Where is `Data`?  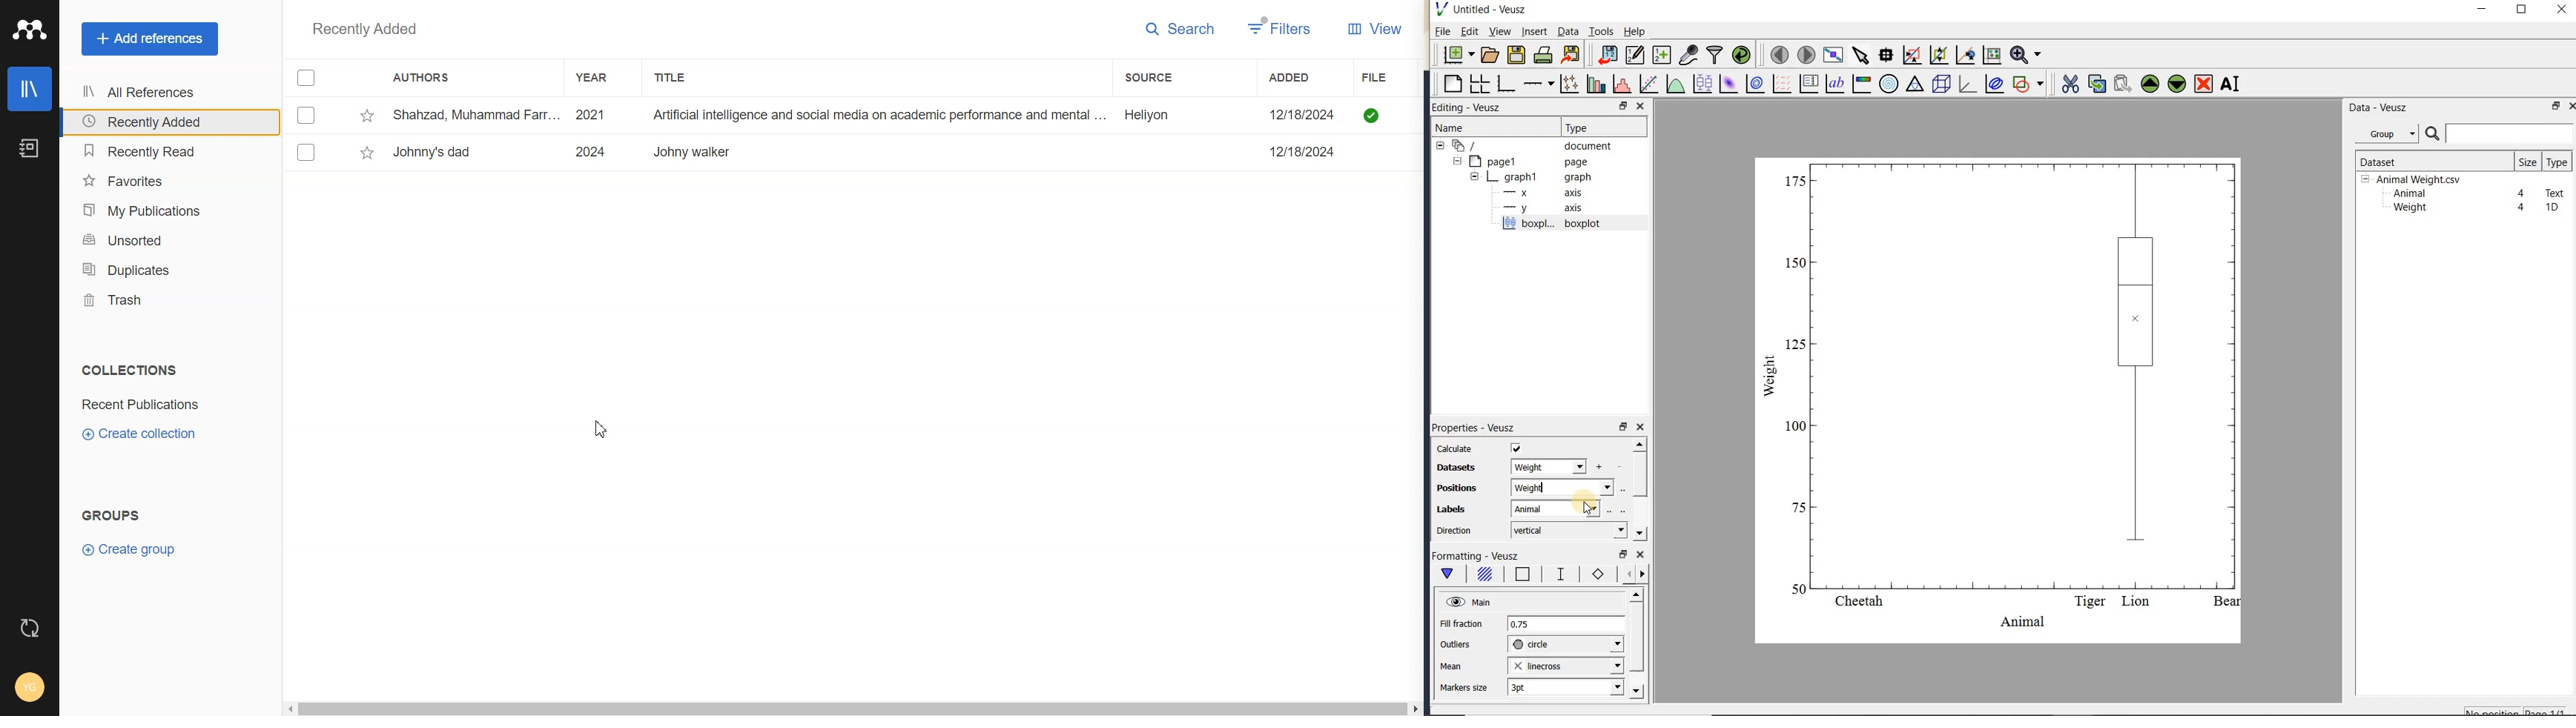
Data is located at coordinates (1568, 31).